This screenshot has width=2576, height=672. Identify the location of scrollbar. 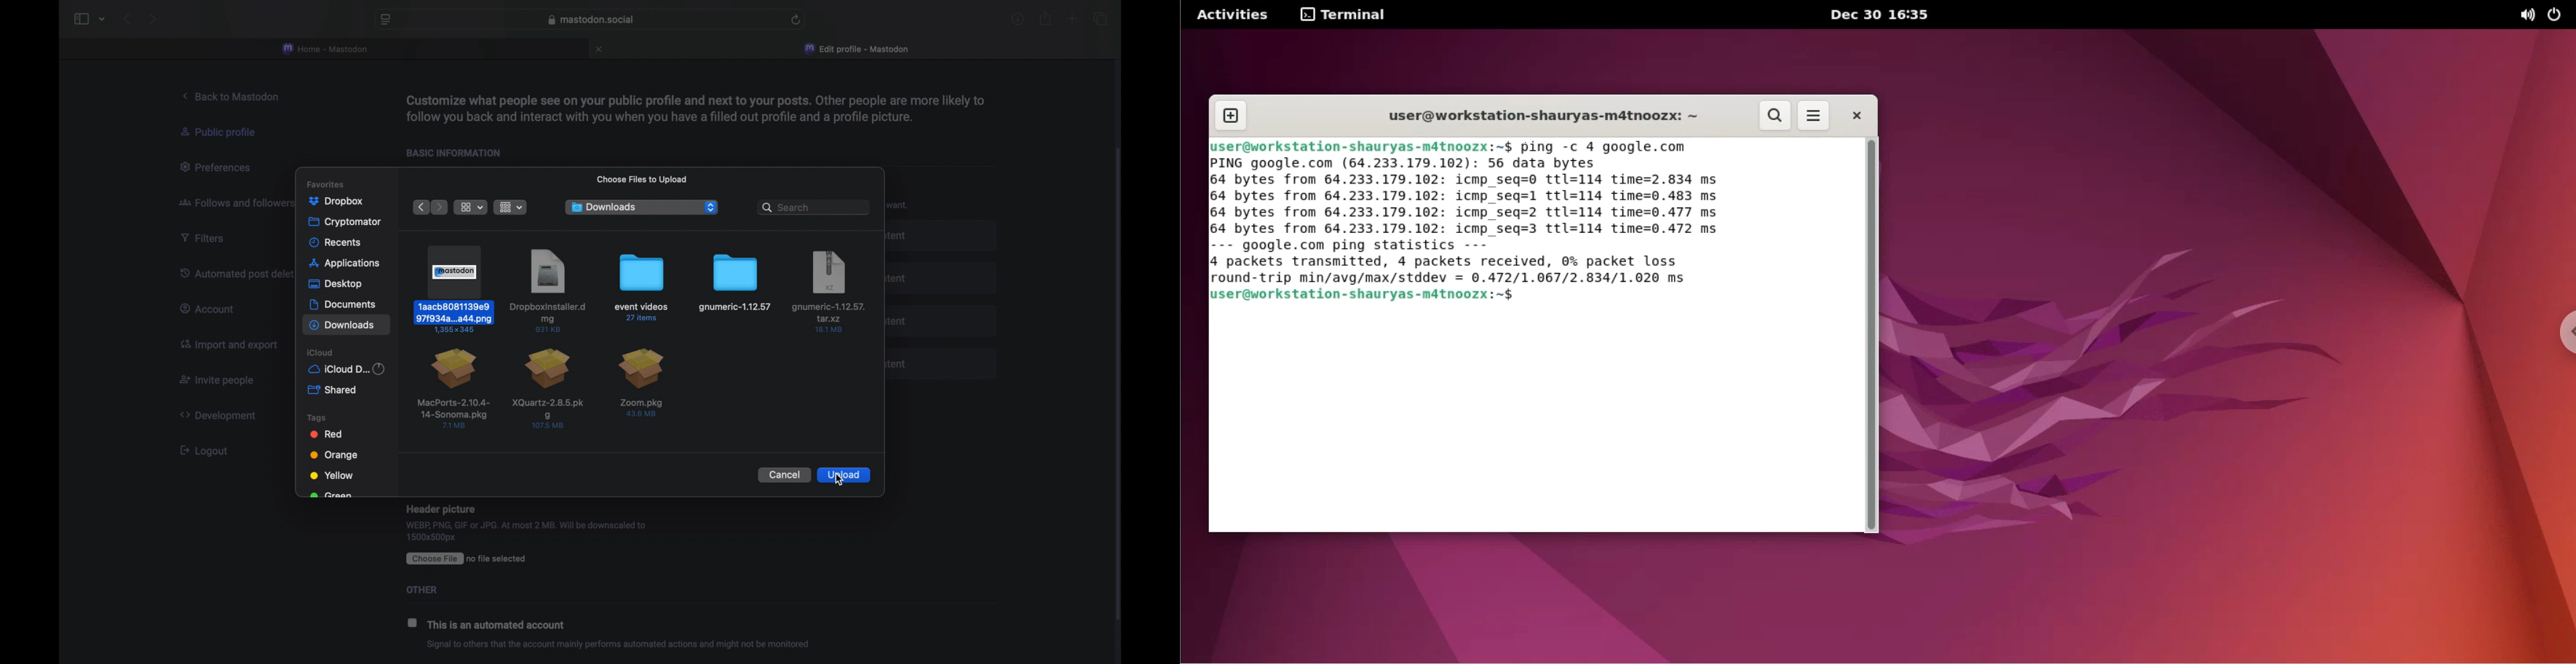
(1875, 336).